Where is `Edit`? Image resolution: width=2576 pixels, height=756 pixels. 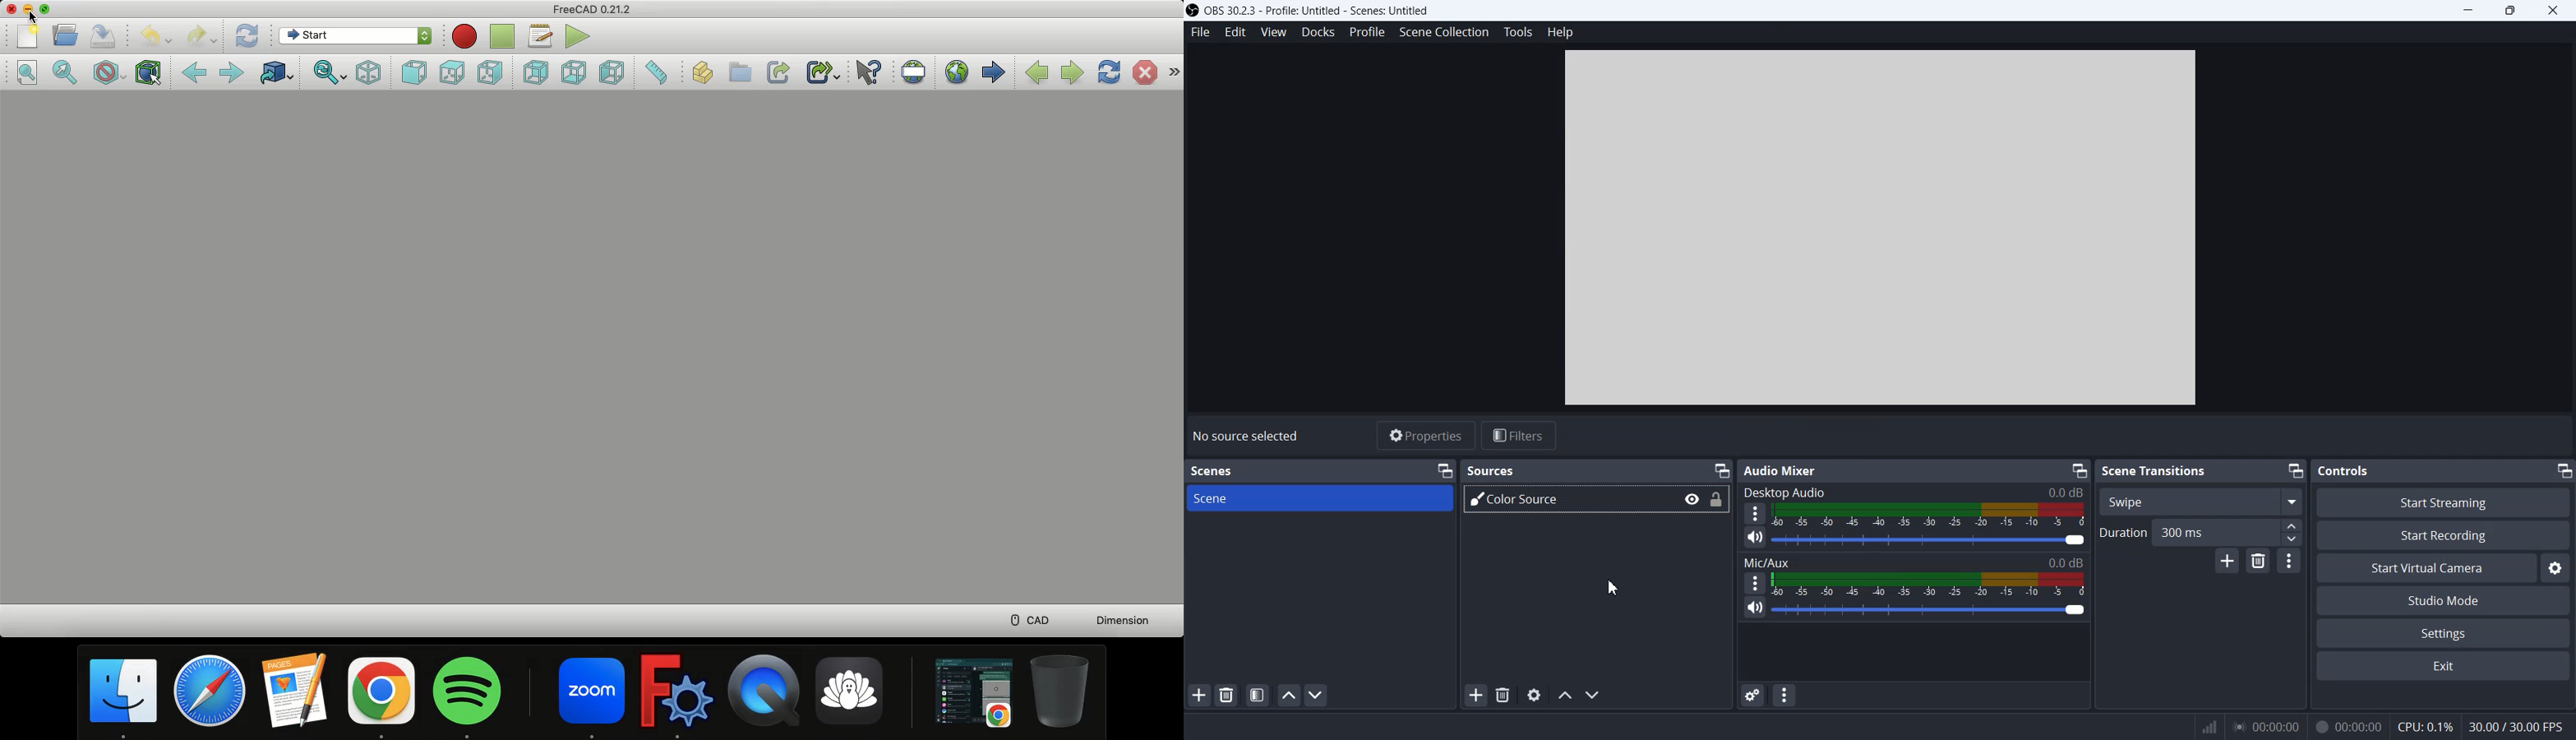
Edit is located at coordinates (1235, 31).